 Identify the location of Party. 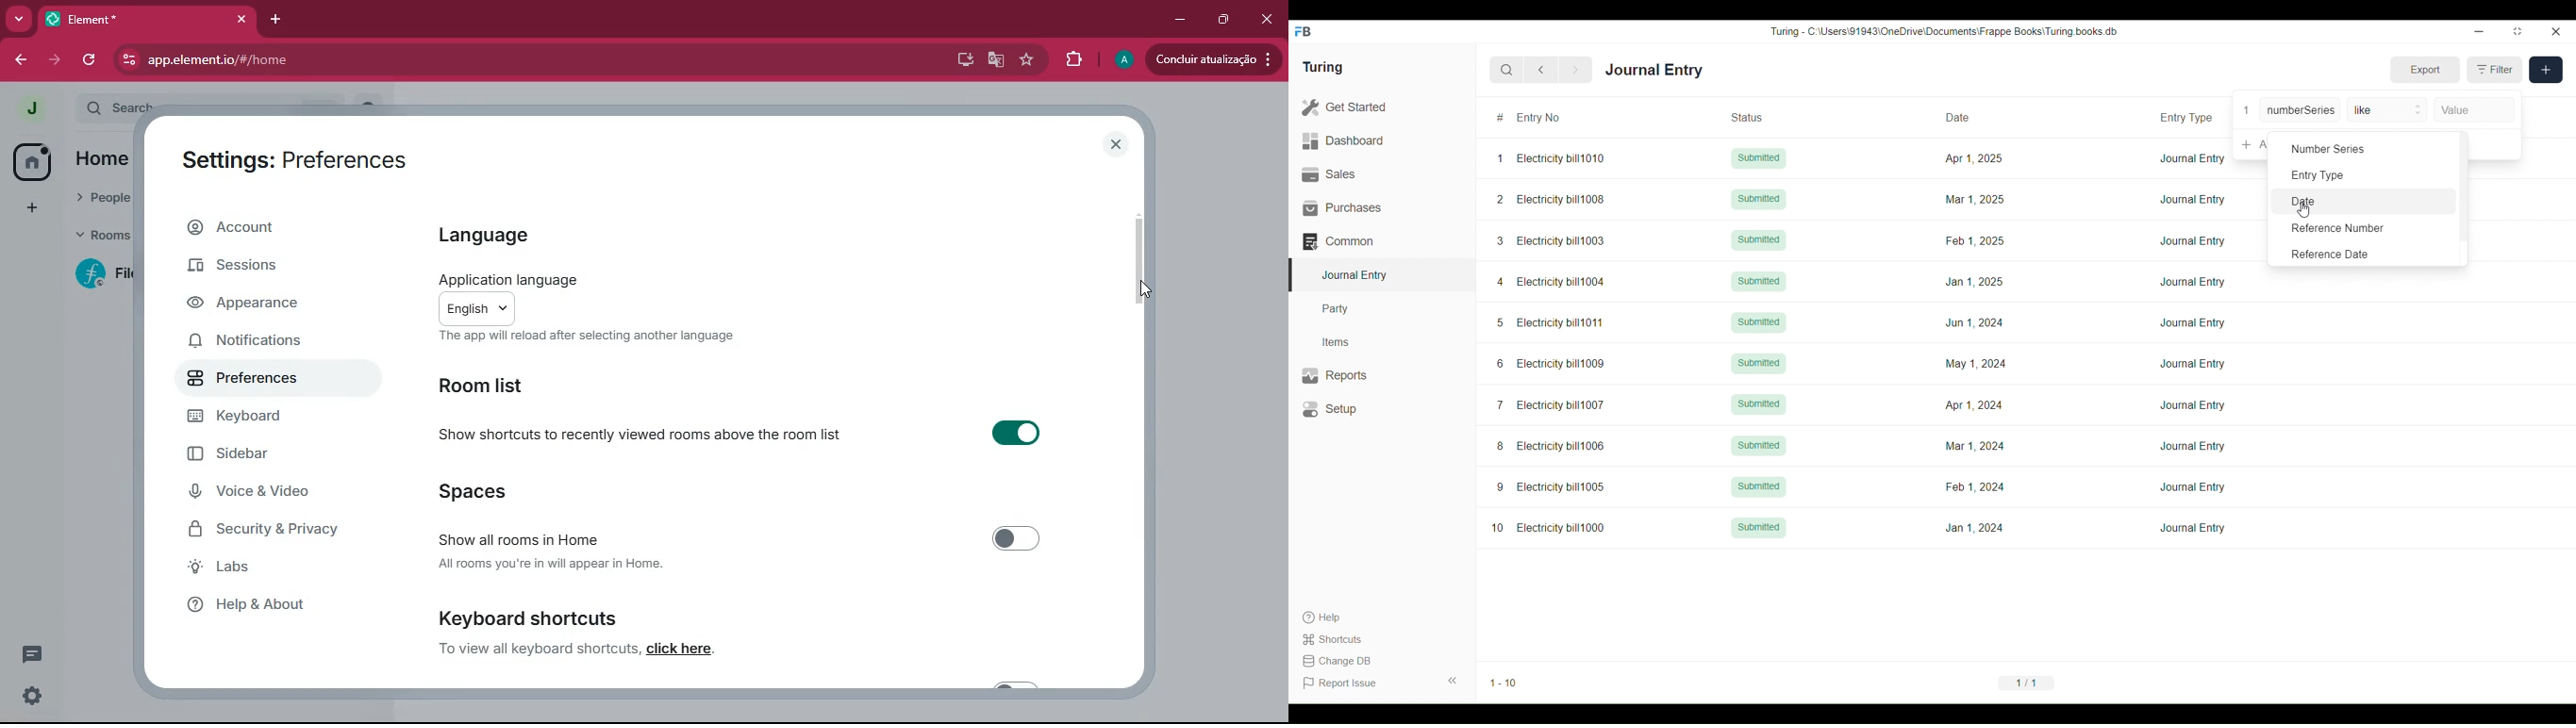
(1382, 309).